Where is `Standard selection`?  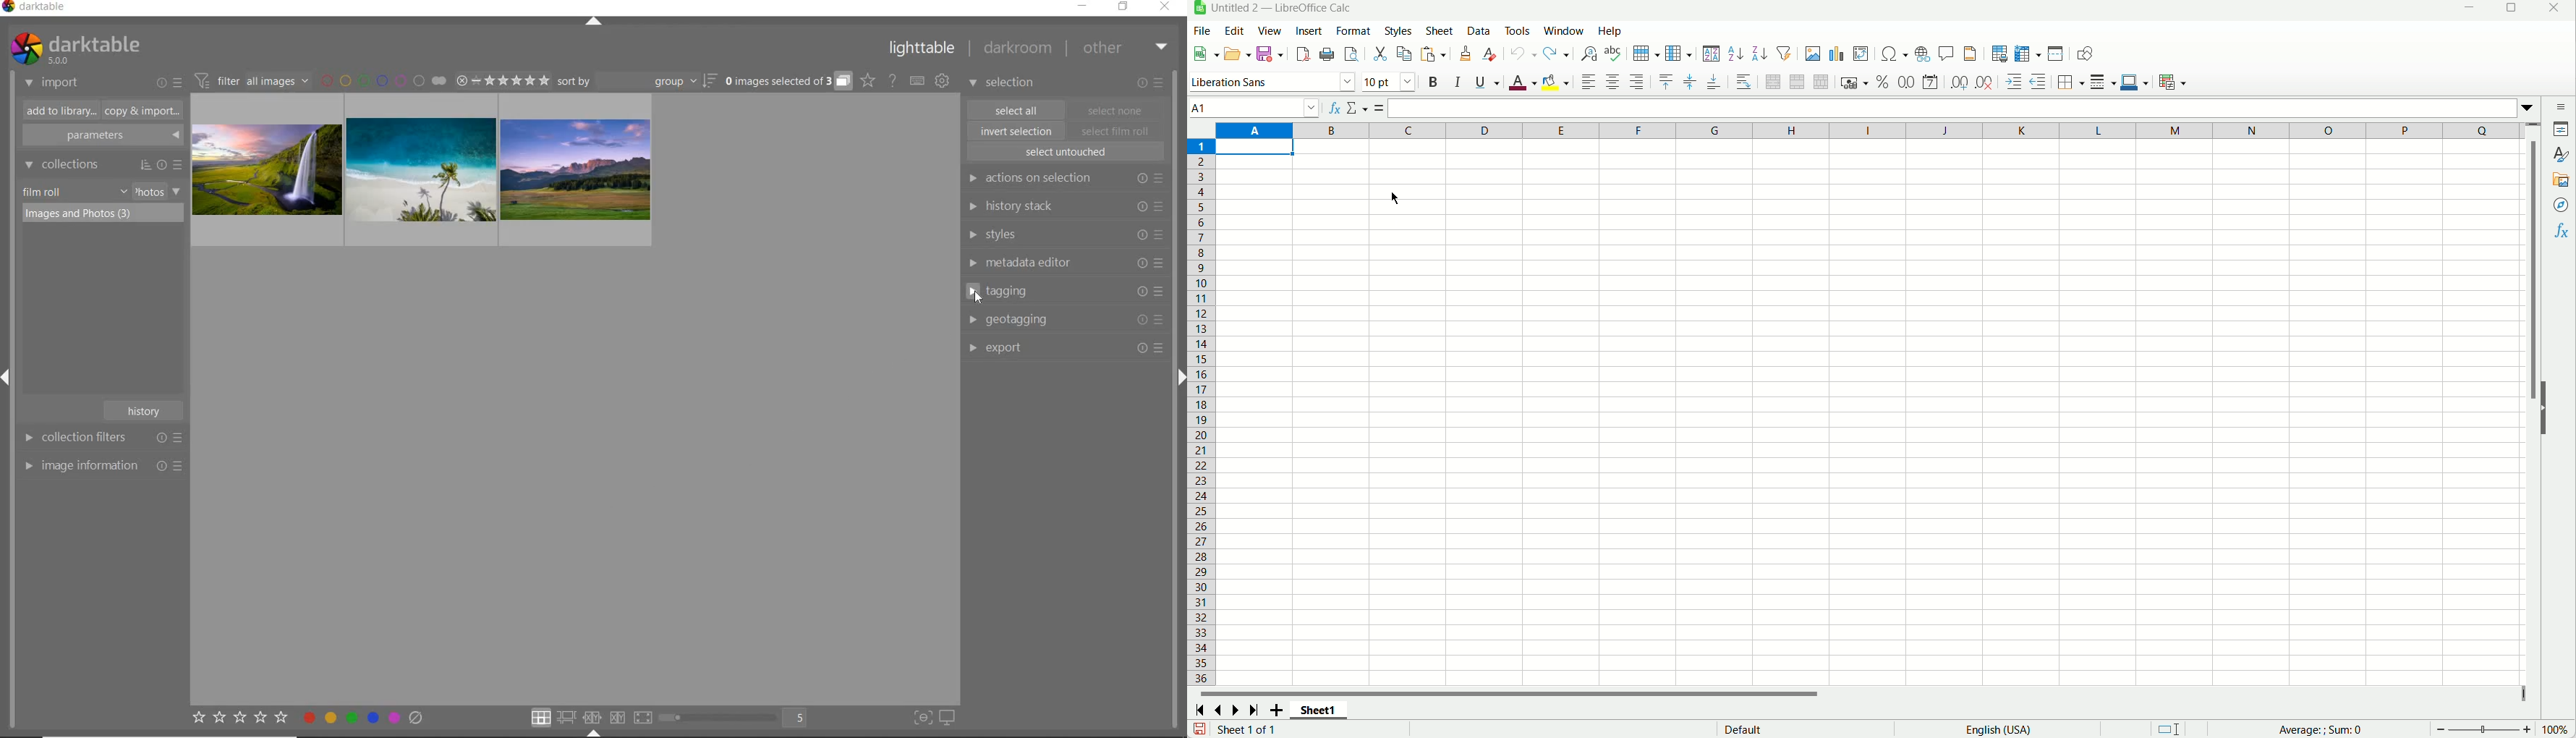
Standard selection is located at coordinates (2167, 729).